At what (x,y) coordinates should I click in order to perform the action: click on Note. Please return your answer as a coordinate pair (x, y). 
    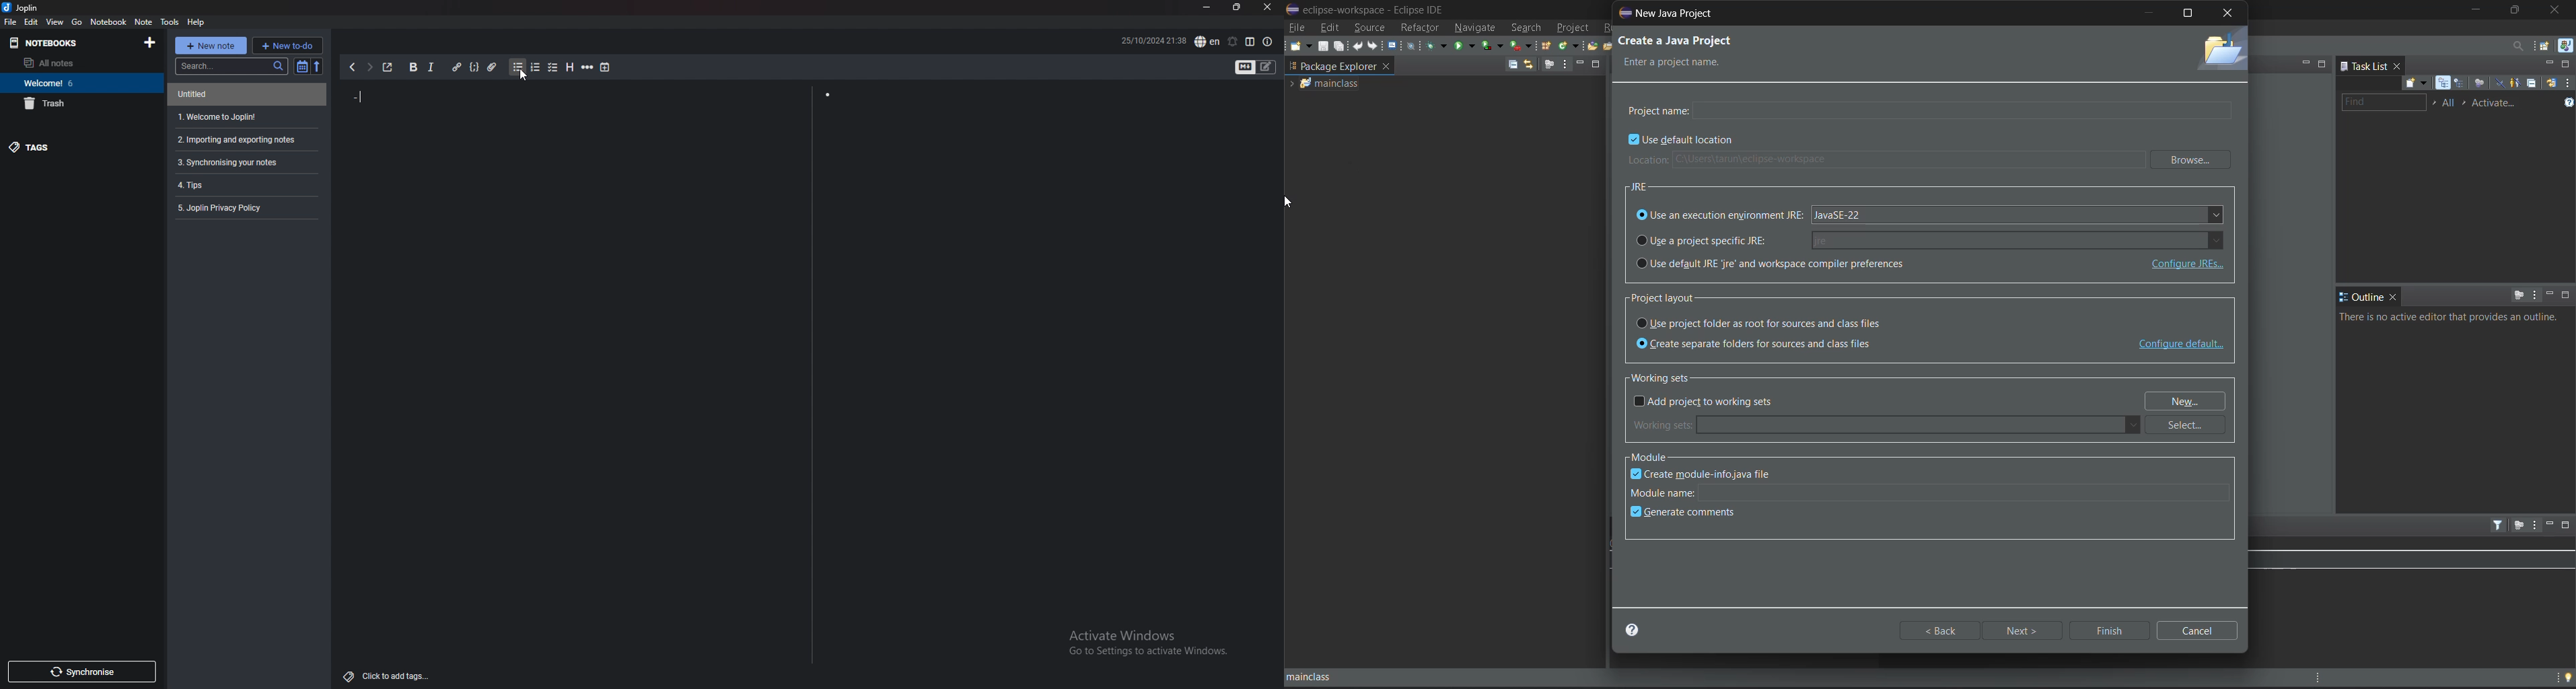
    Looking at the image, I should click on (141, 21).